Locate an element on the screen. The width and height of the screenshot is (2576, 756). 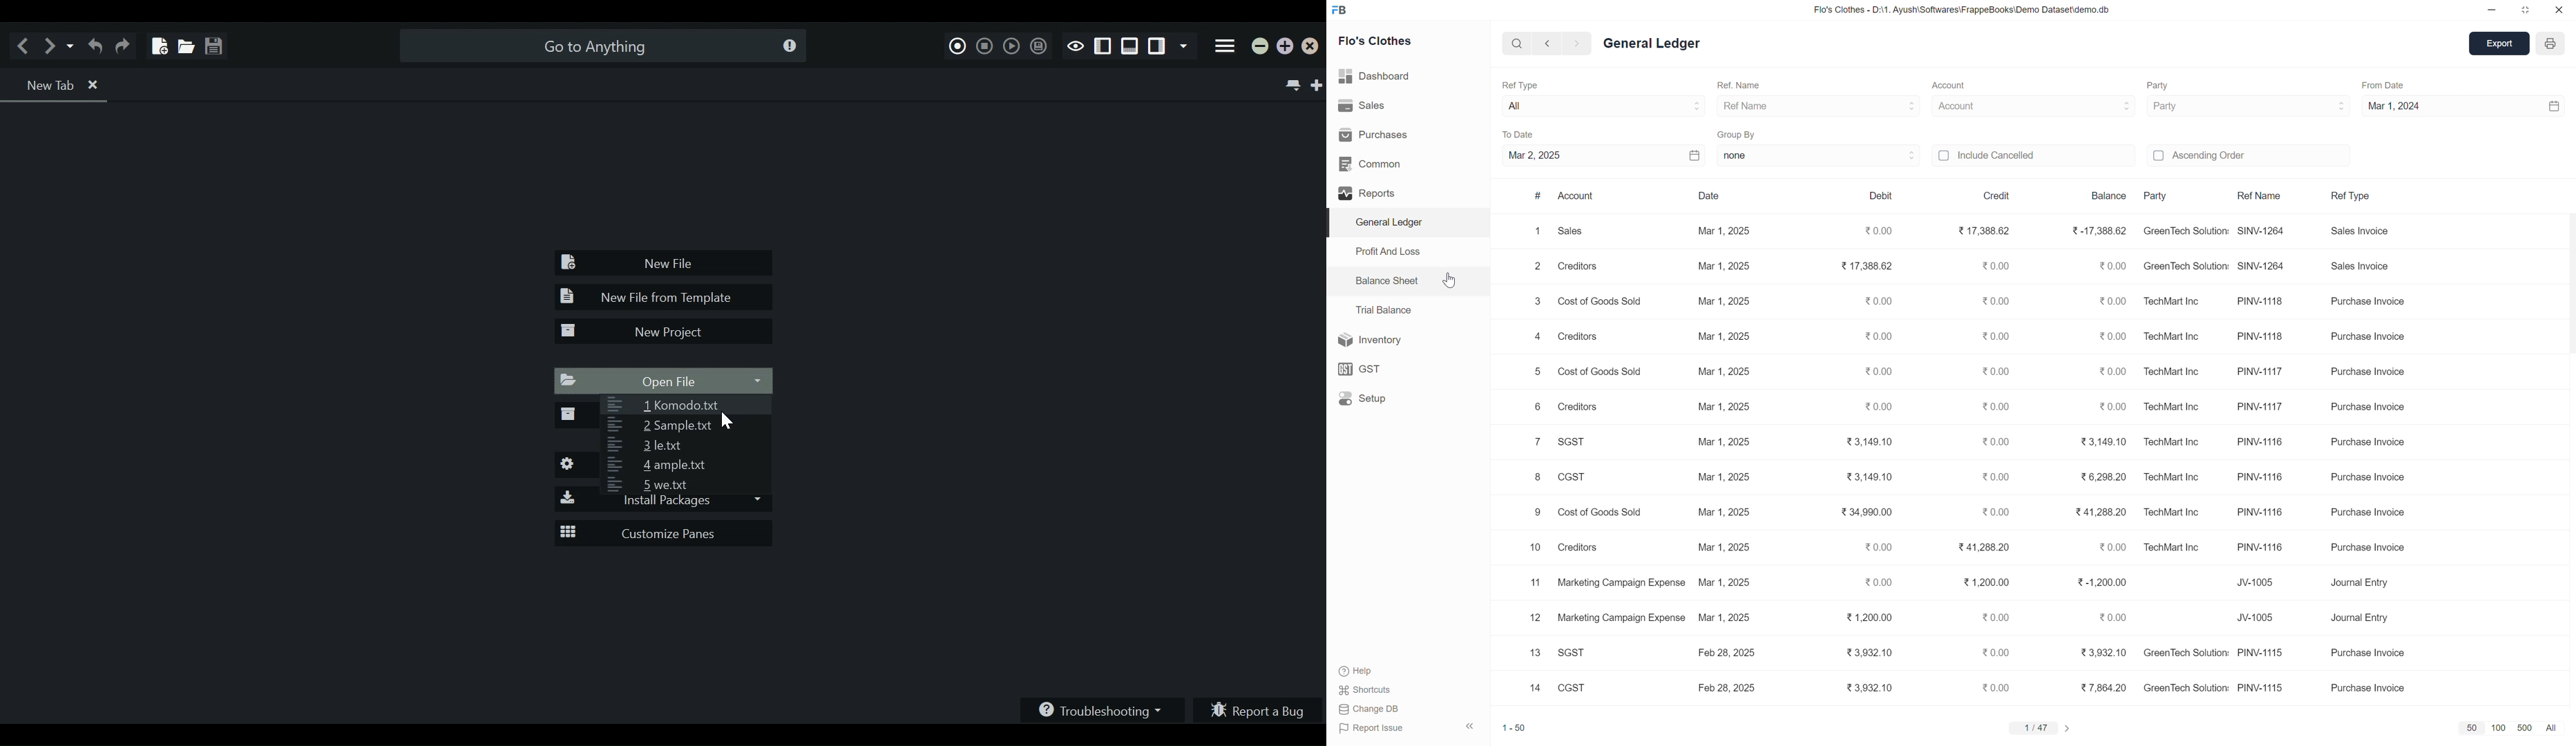
3 is located at coordinates (1538, 302).